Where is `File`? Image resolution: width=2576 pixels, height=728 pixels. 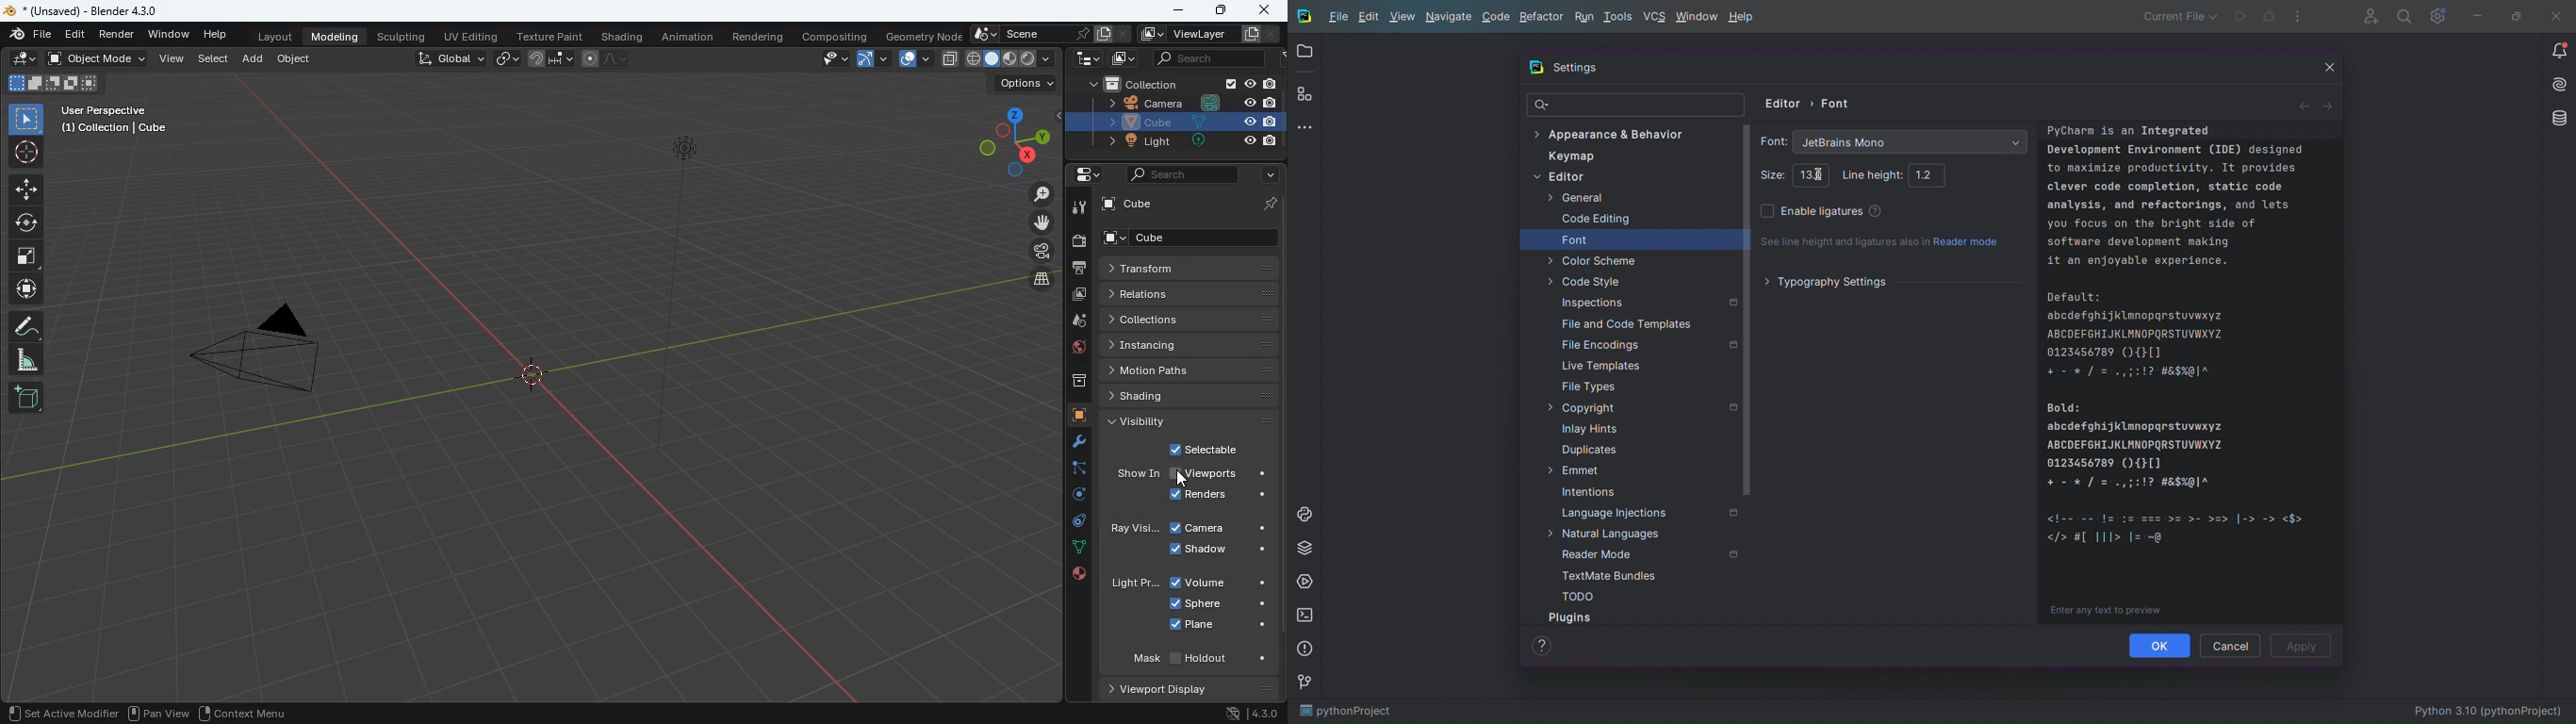 File is located at coordinates (1337, 18).